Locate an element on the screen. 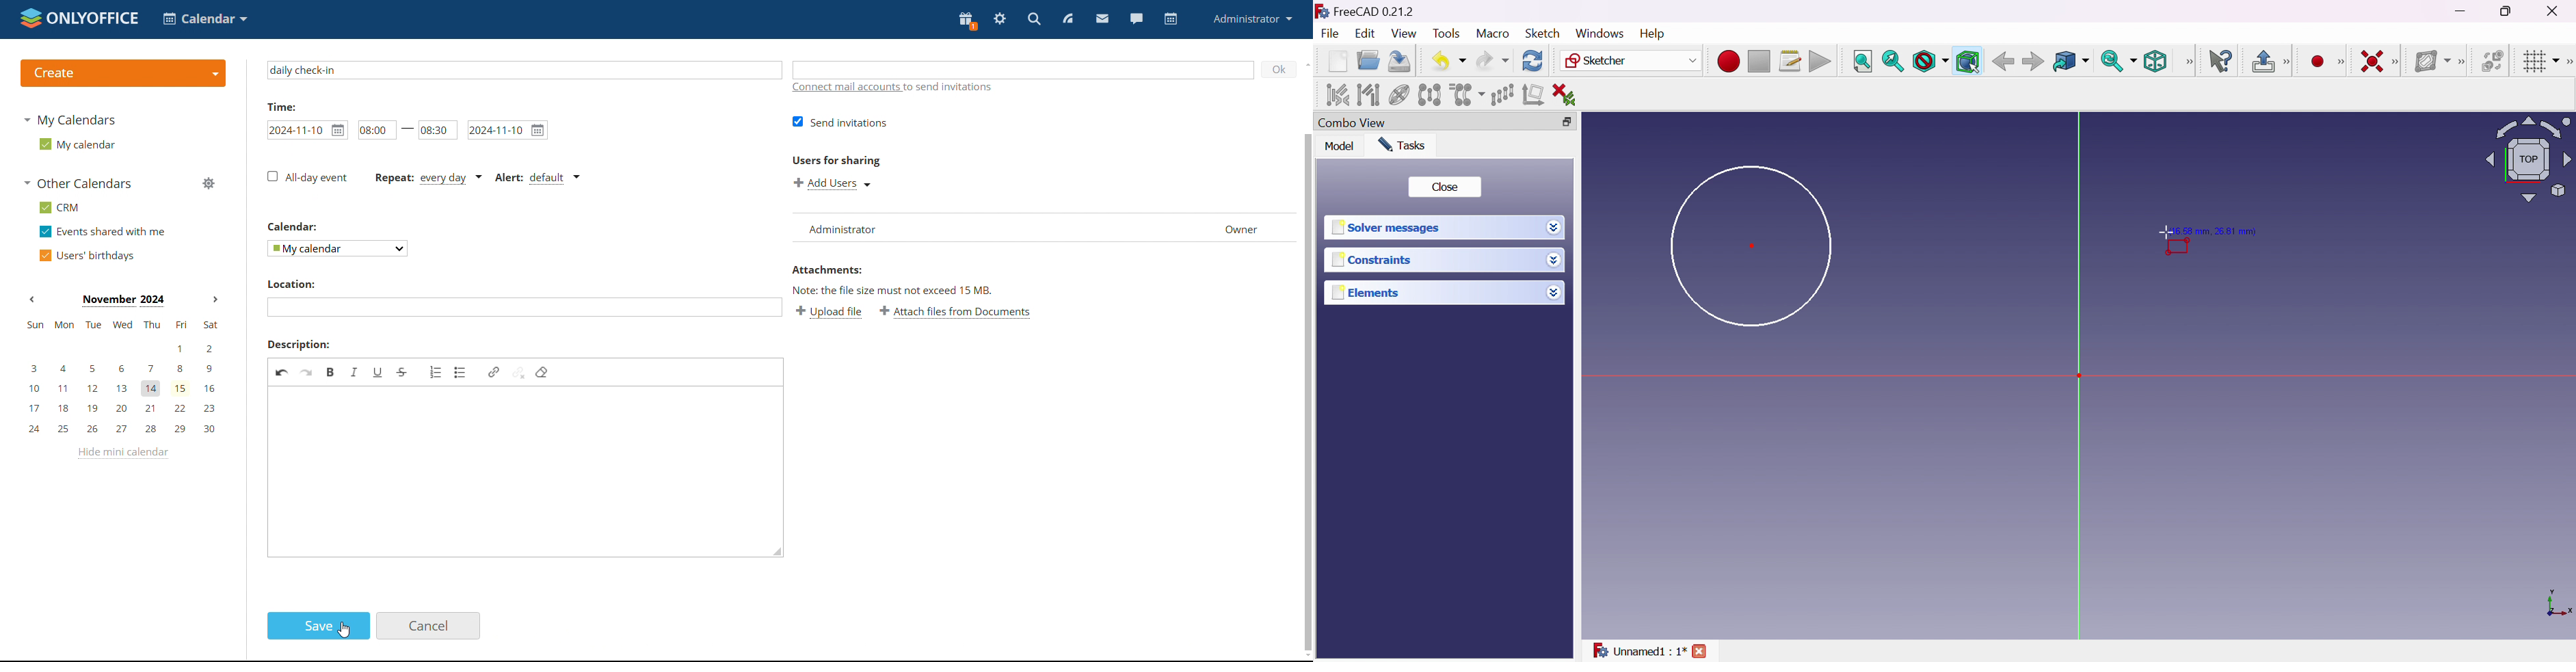 The height and width of the screenshot is (672, 2576). Sketcher geometries is located at coordinates (2341, 63).